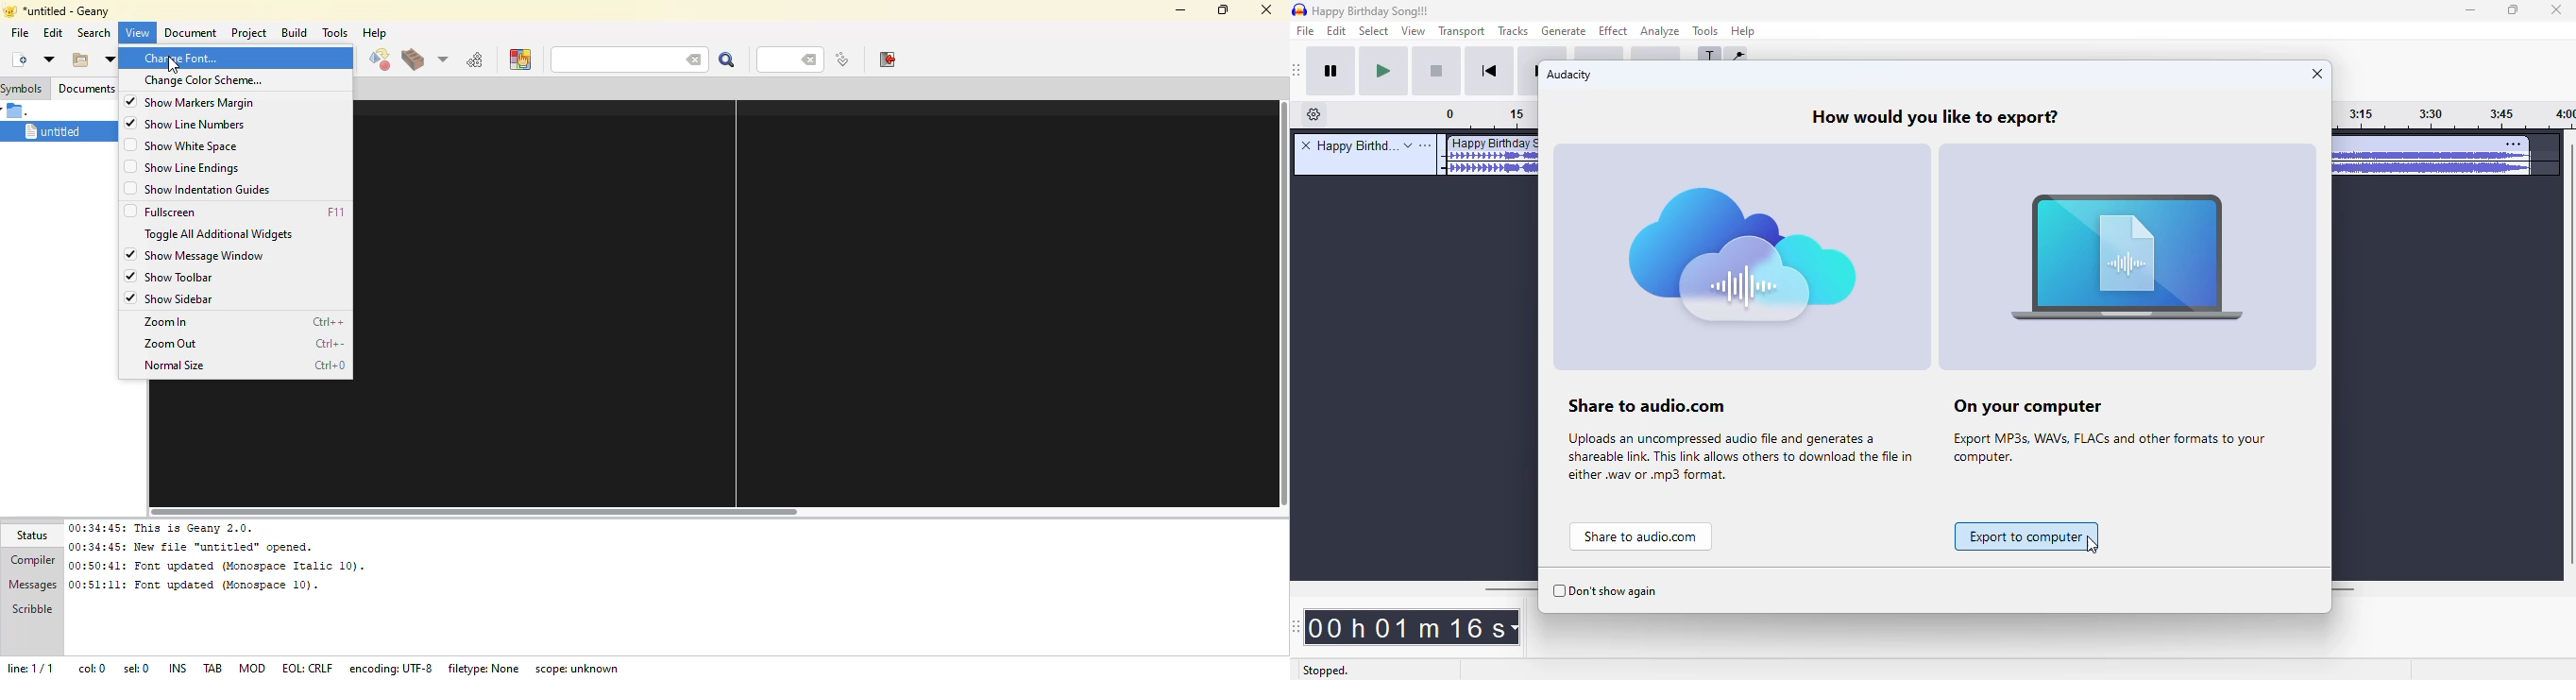 The height and width of the screenshot is (700, 2576). I want to click on tracks, so click(1514, 30).